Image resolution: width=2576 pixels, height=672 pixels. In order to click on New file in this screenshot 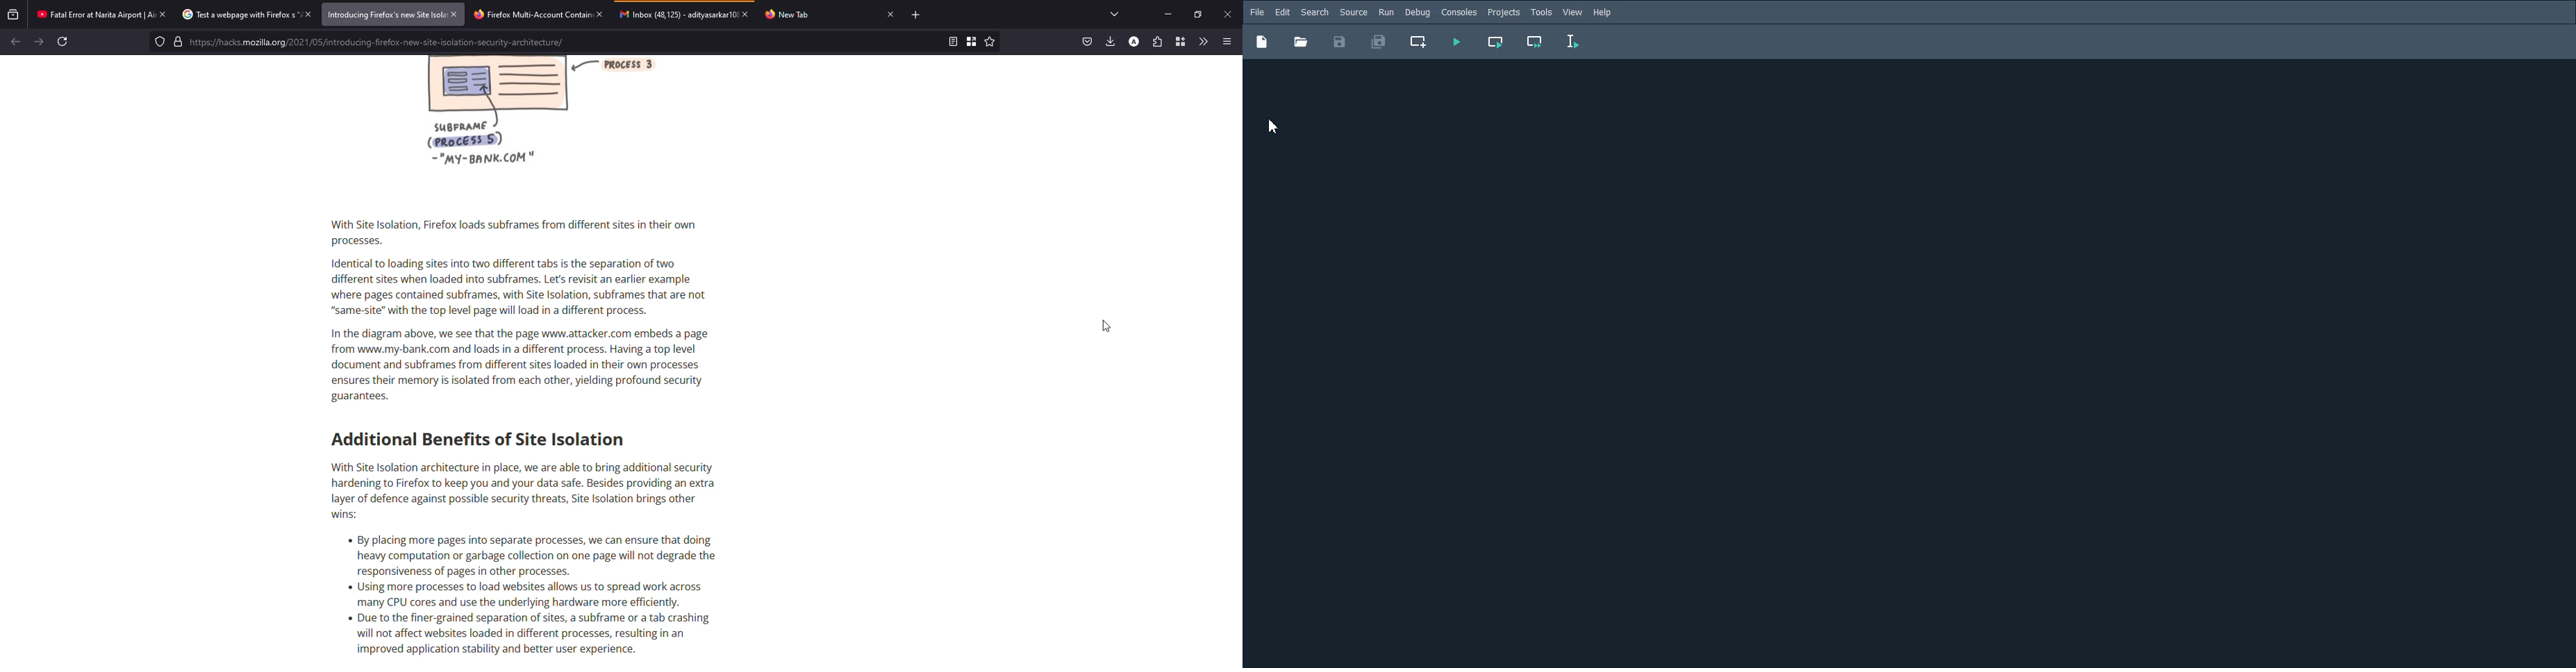, I will do `click(1261, 41)`.